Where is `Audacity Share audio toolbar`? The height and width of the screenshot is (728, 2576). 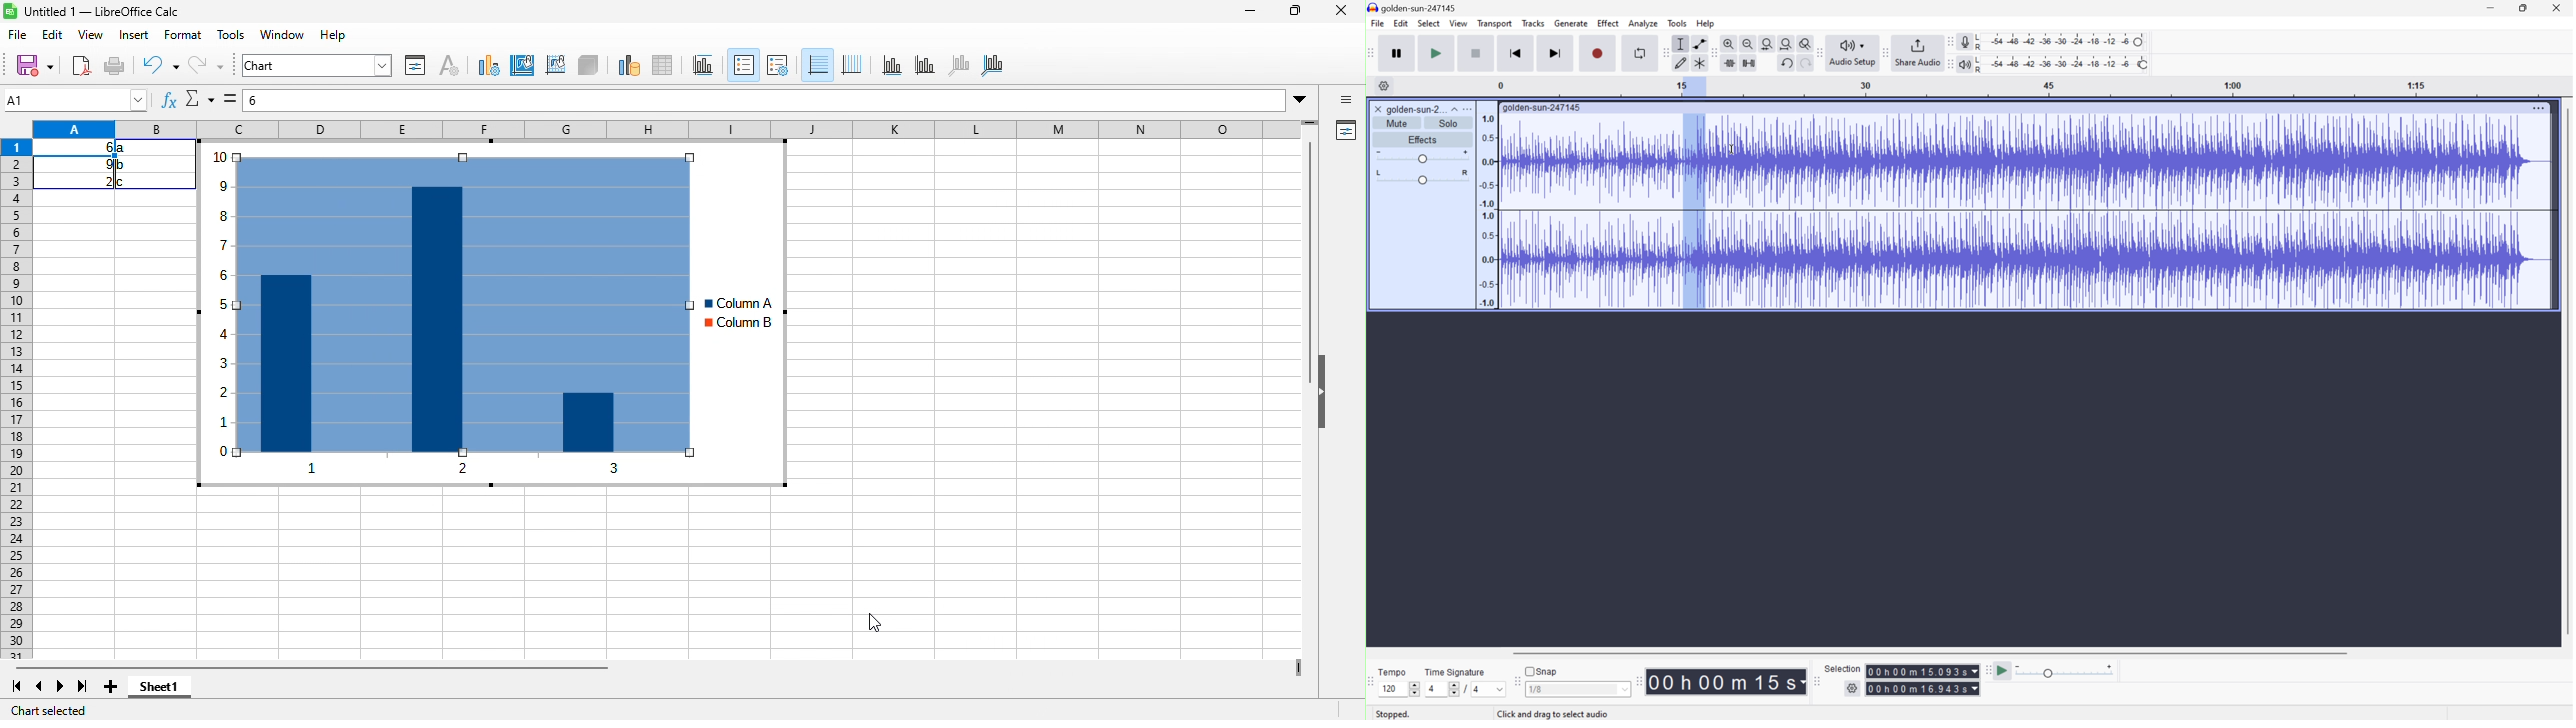
Audacity Share audio toolbar is located at coordinates (1886, 51).